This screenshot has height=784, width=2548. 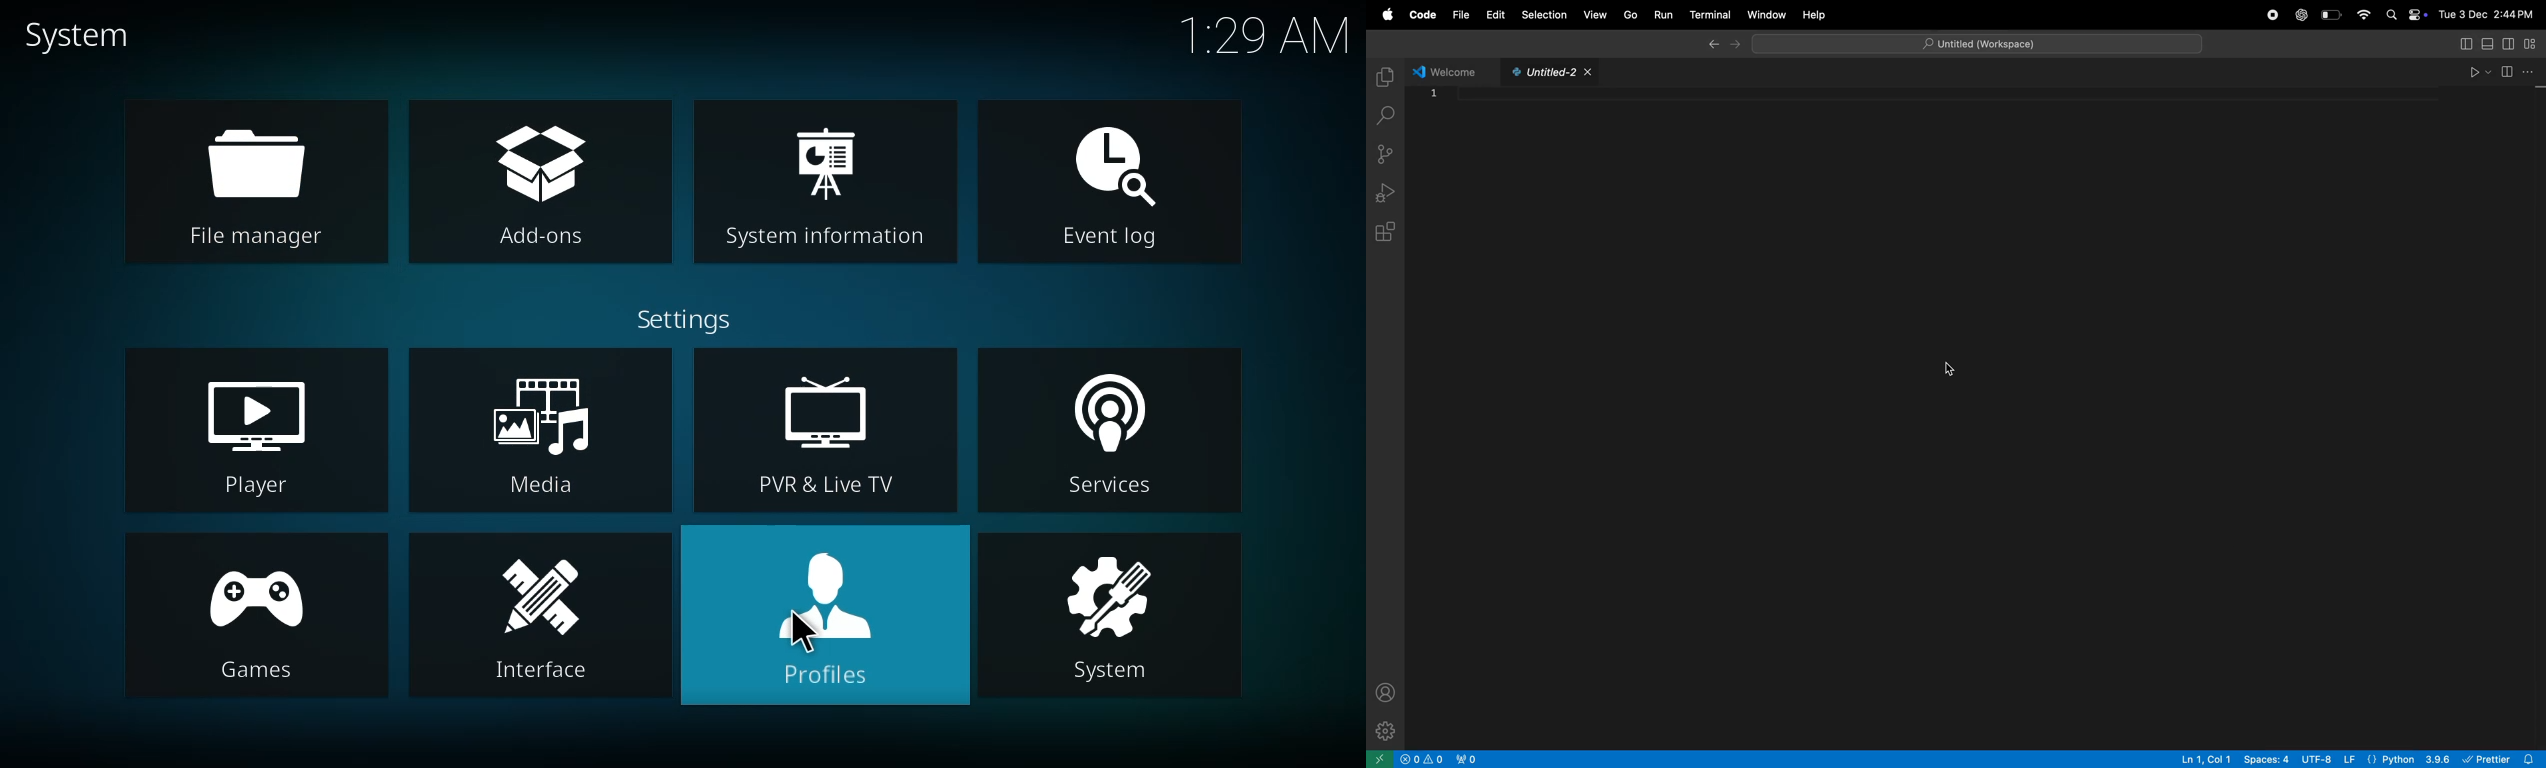 What do you see at coordinates (2518, 70) in the screenshot?
I see `split editor` at bounding box center [2518, 70].